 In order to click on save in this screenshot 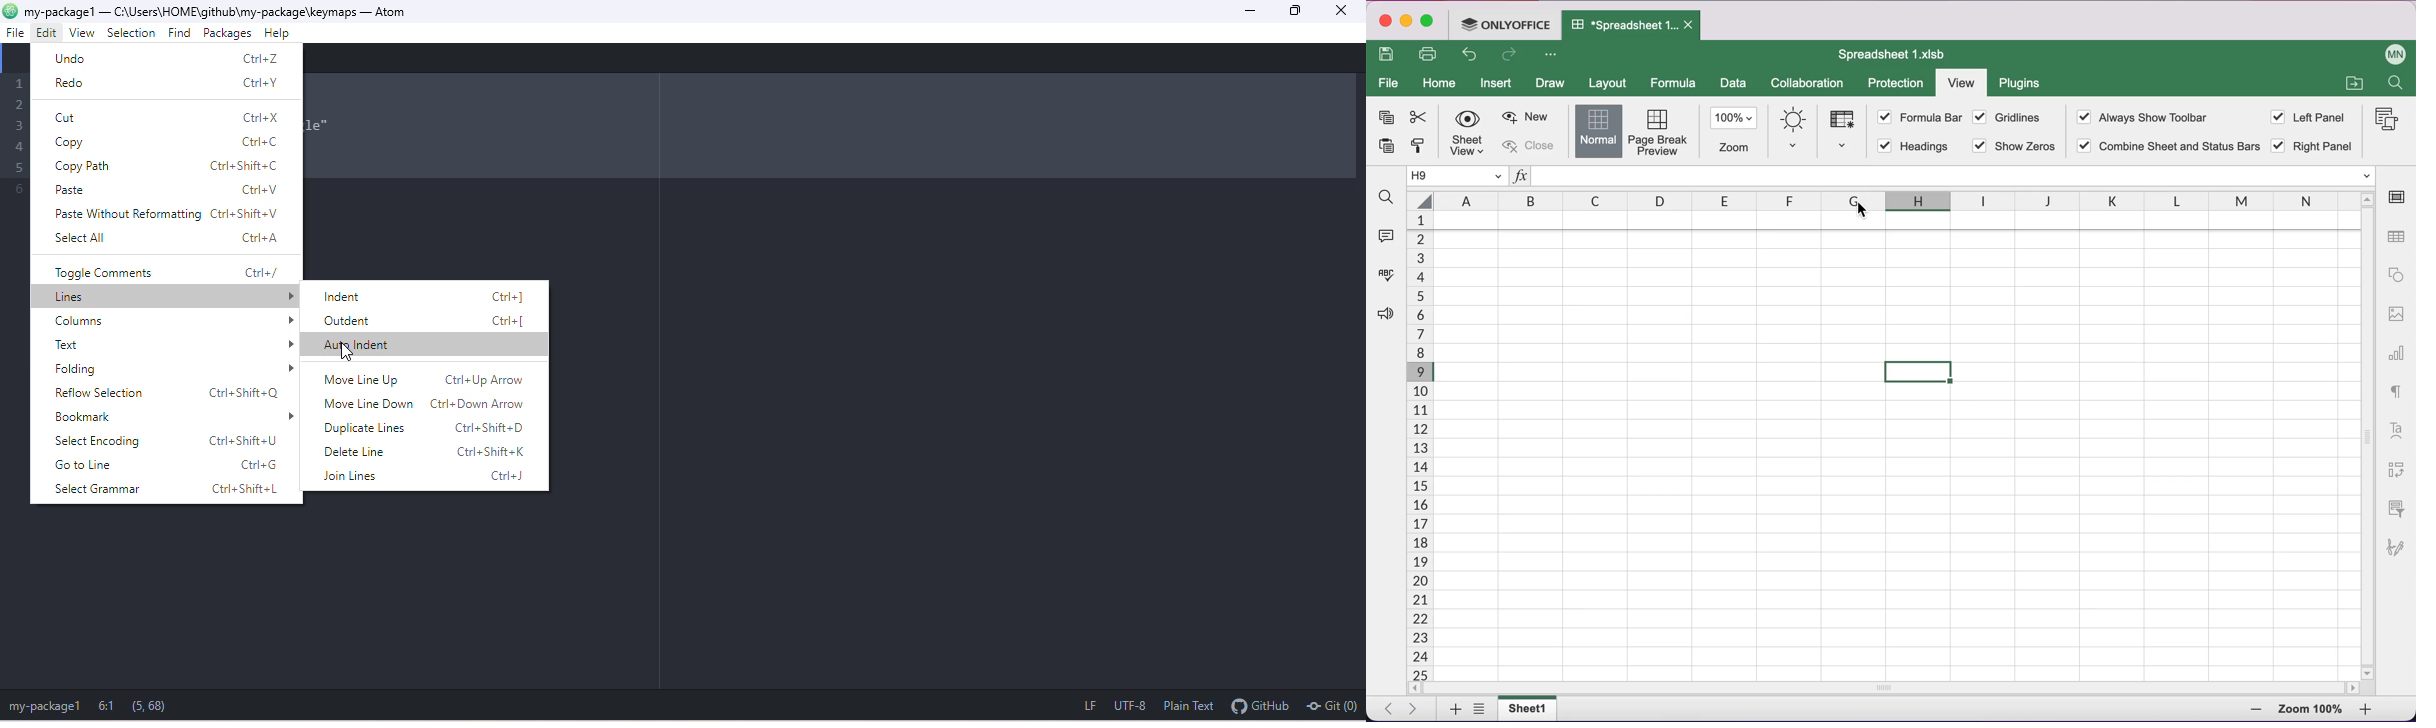, I will do `click(1389, 54)`.